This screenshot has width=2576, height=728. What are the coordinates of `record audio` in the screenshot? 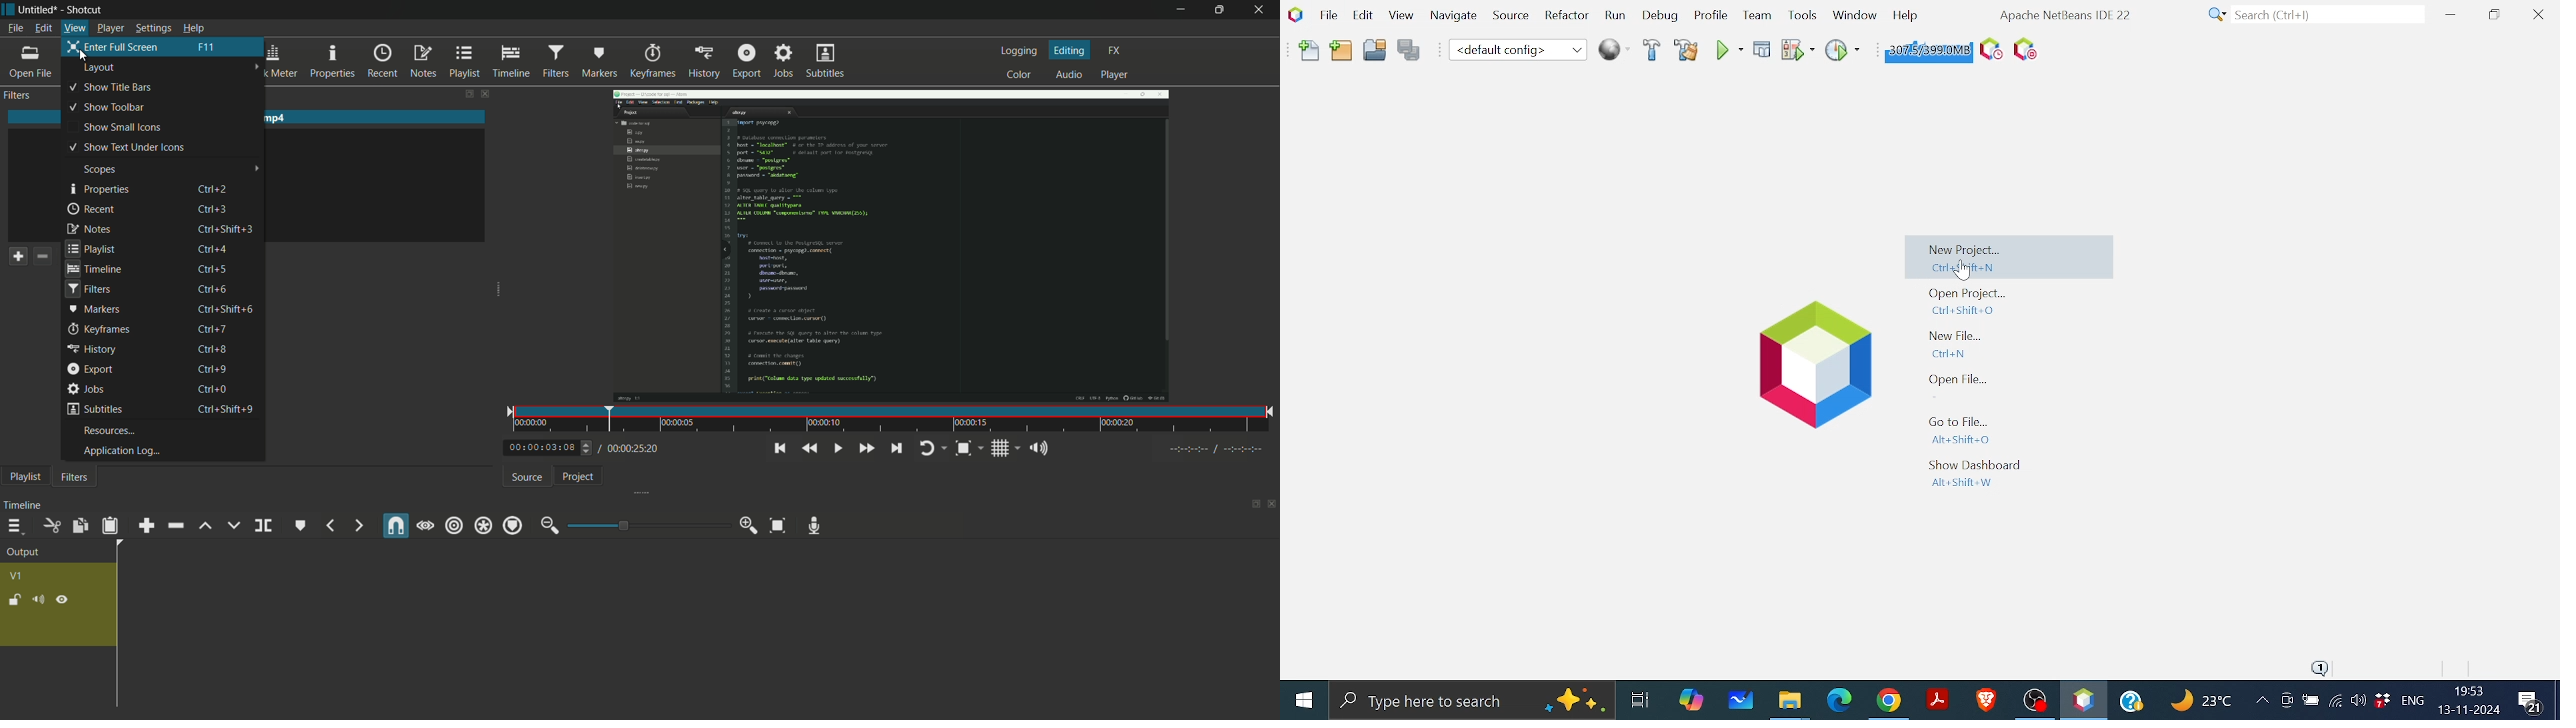 It's located at (817, 525).